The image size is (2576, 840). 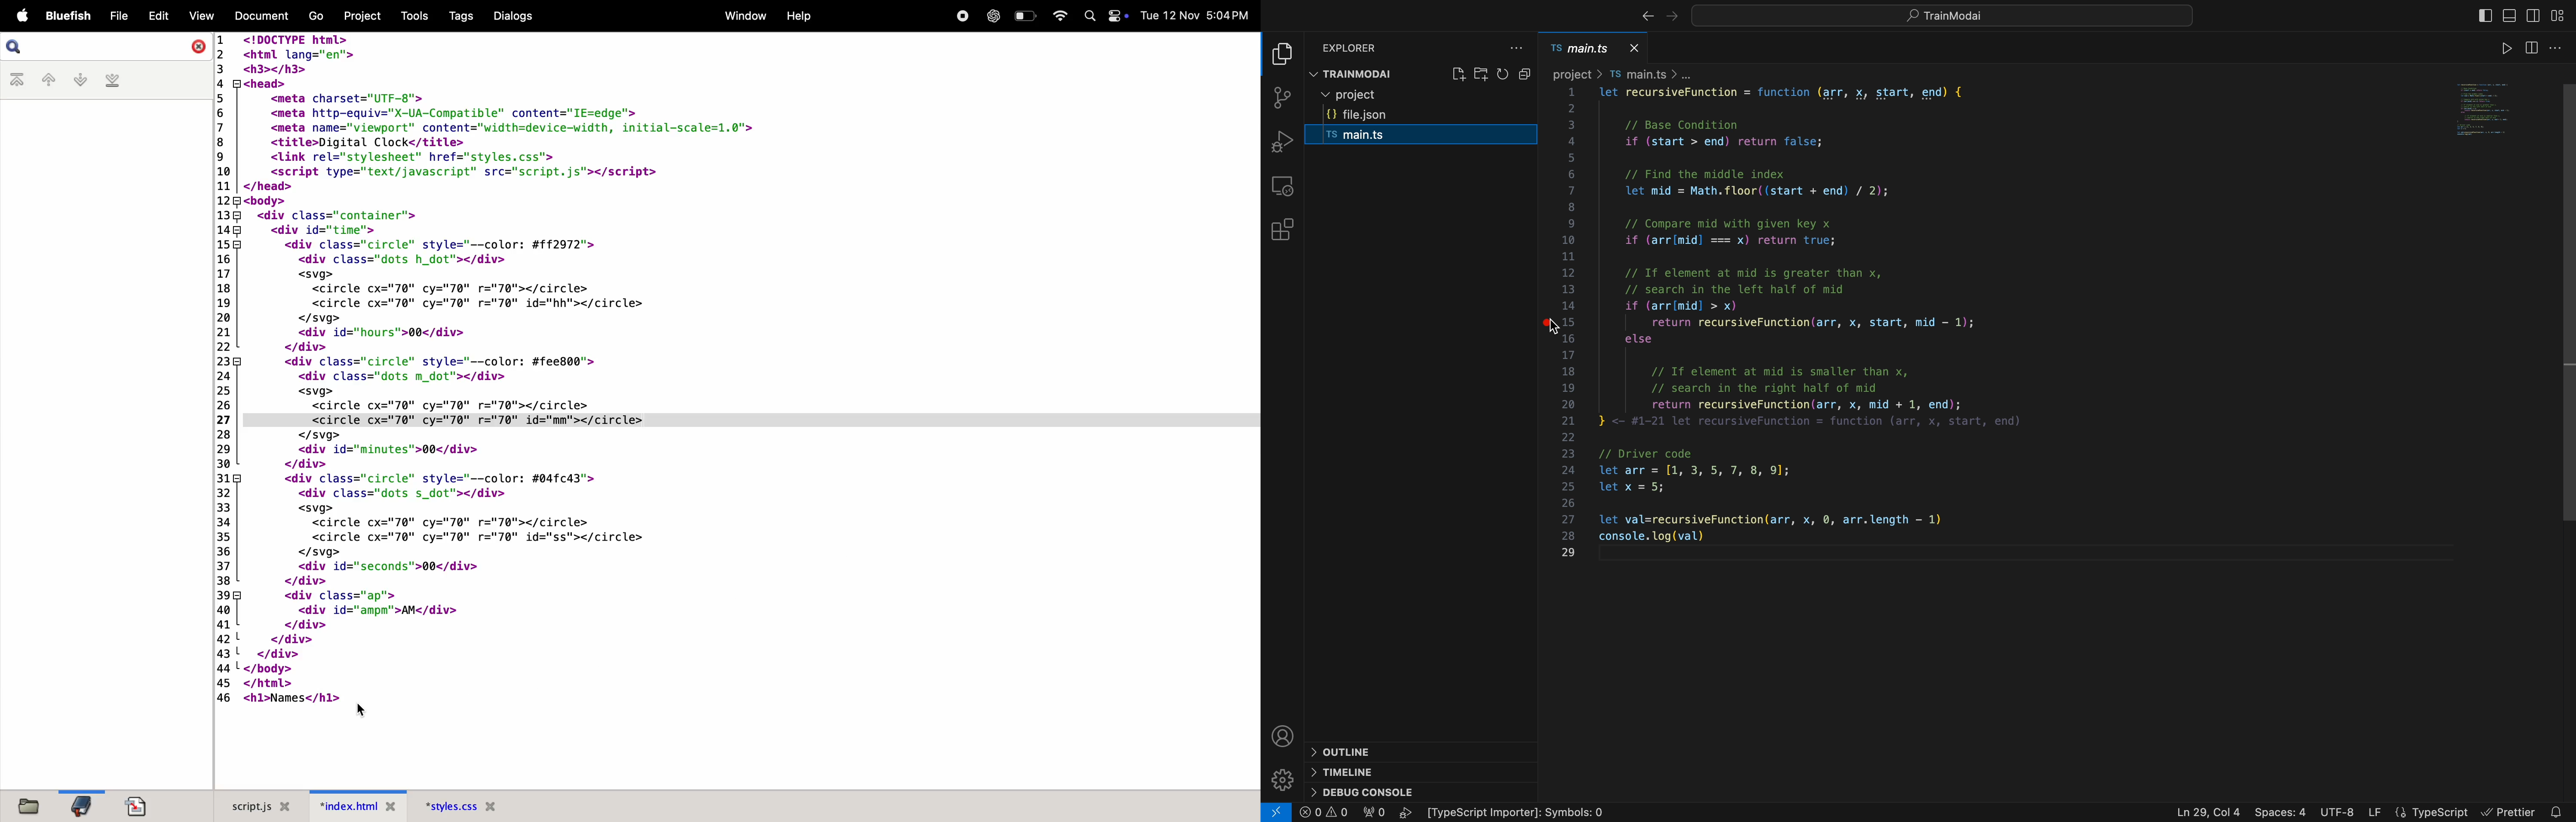 What do you see at coordinates (361, 16) in the screenshot?
I see `project` at bounding box center [361, 16].